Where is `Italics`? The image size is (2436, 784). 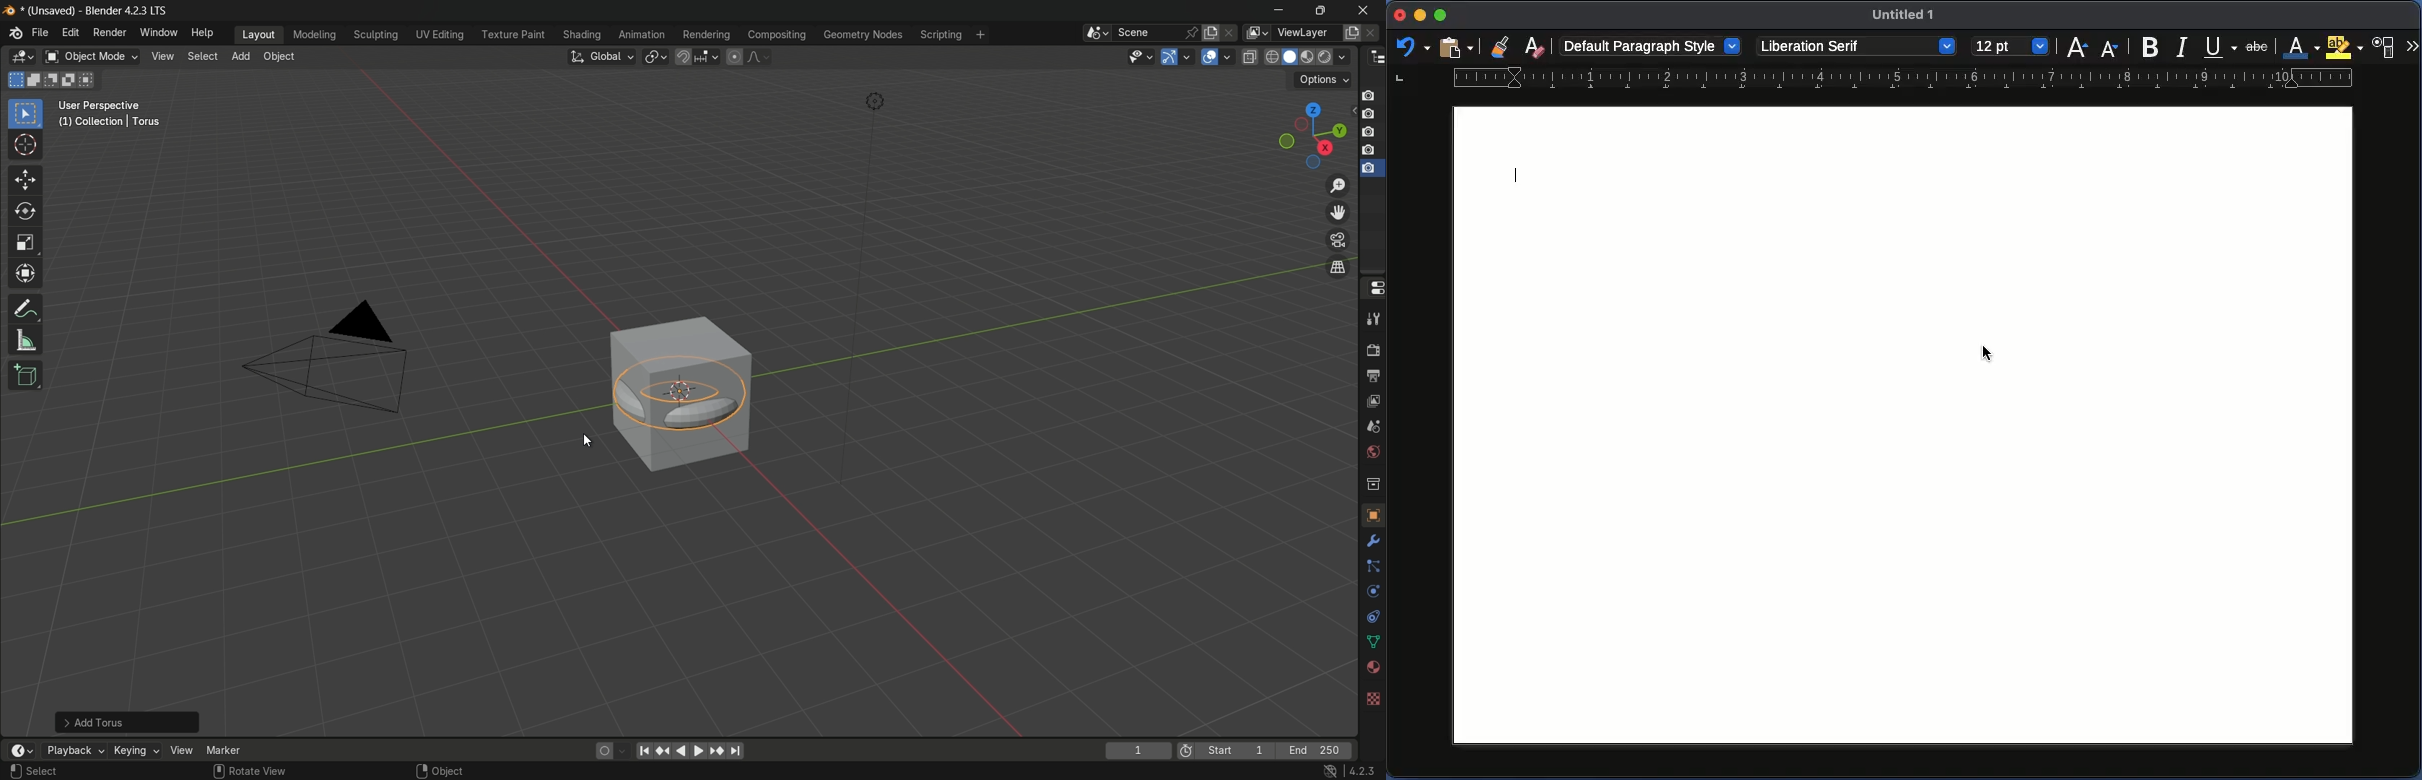
Italics is located at coordinates (2183, 46).